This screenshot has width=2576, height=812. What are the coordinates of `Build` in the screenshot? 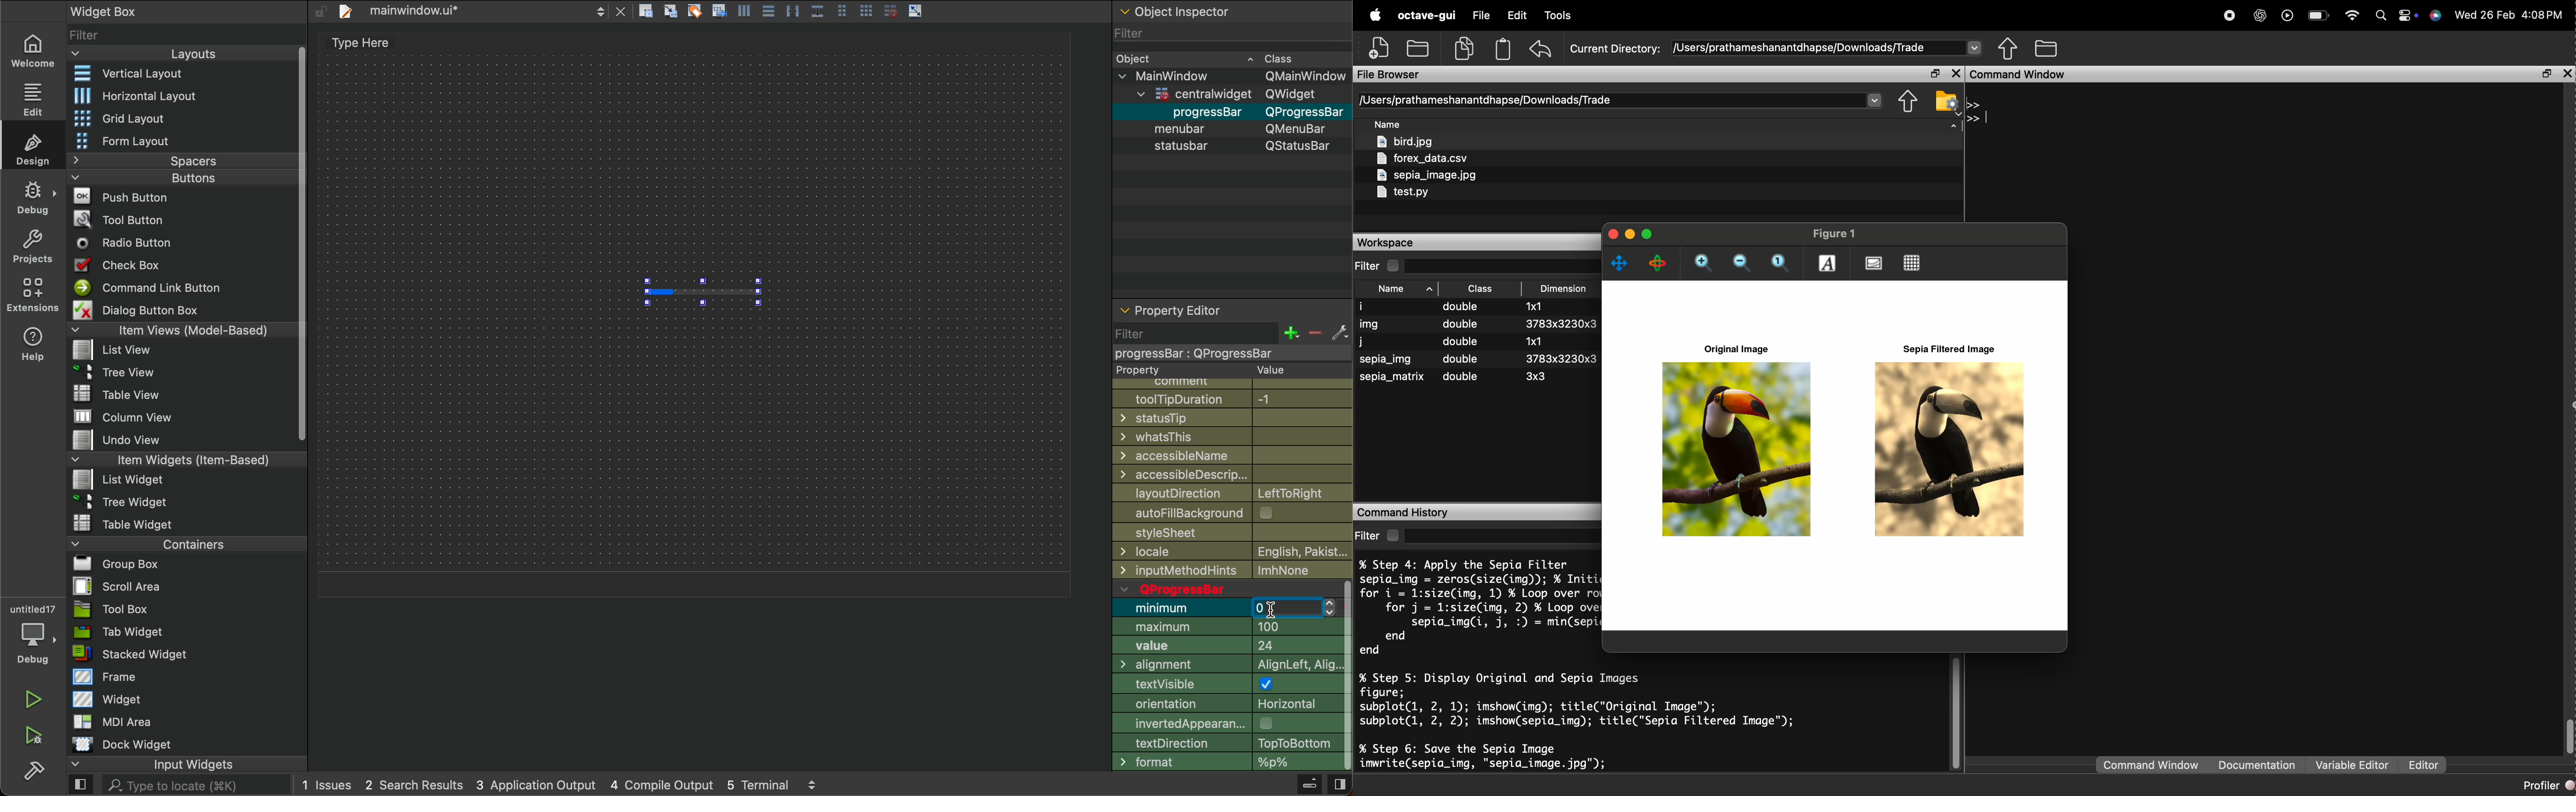 It's located at (1308, 786).